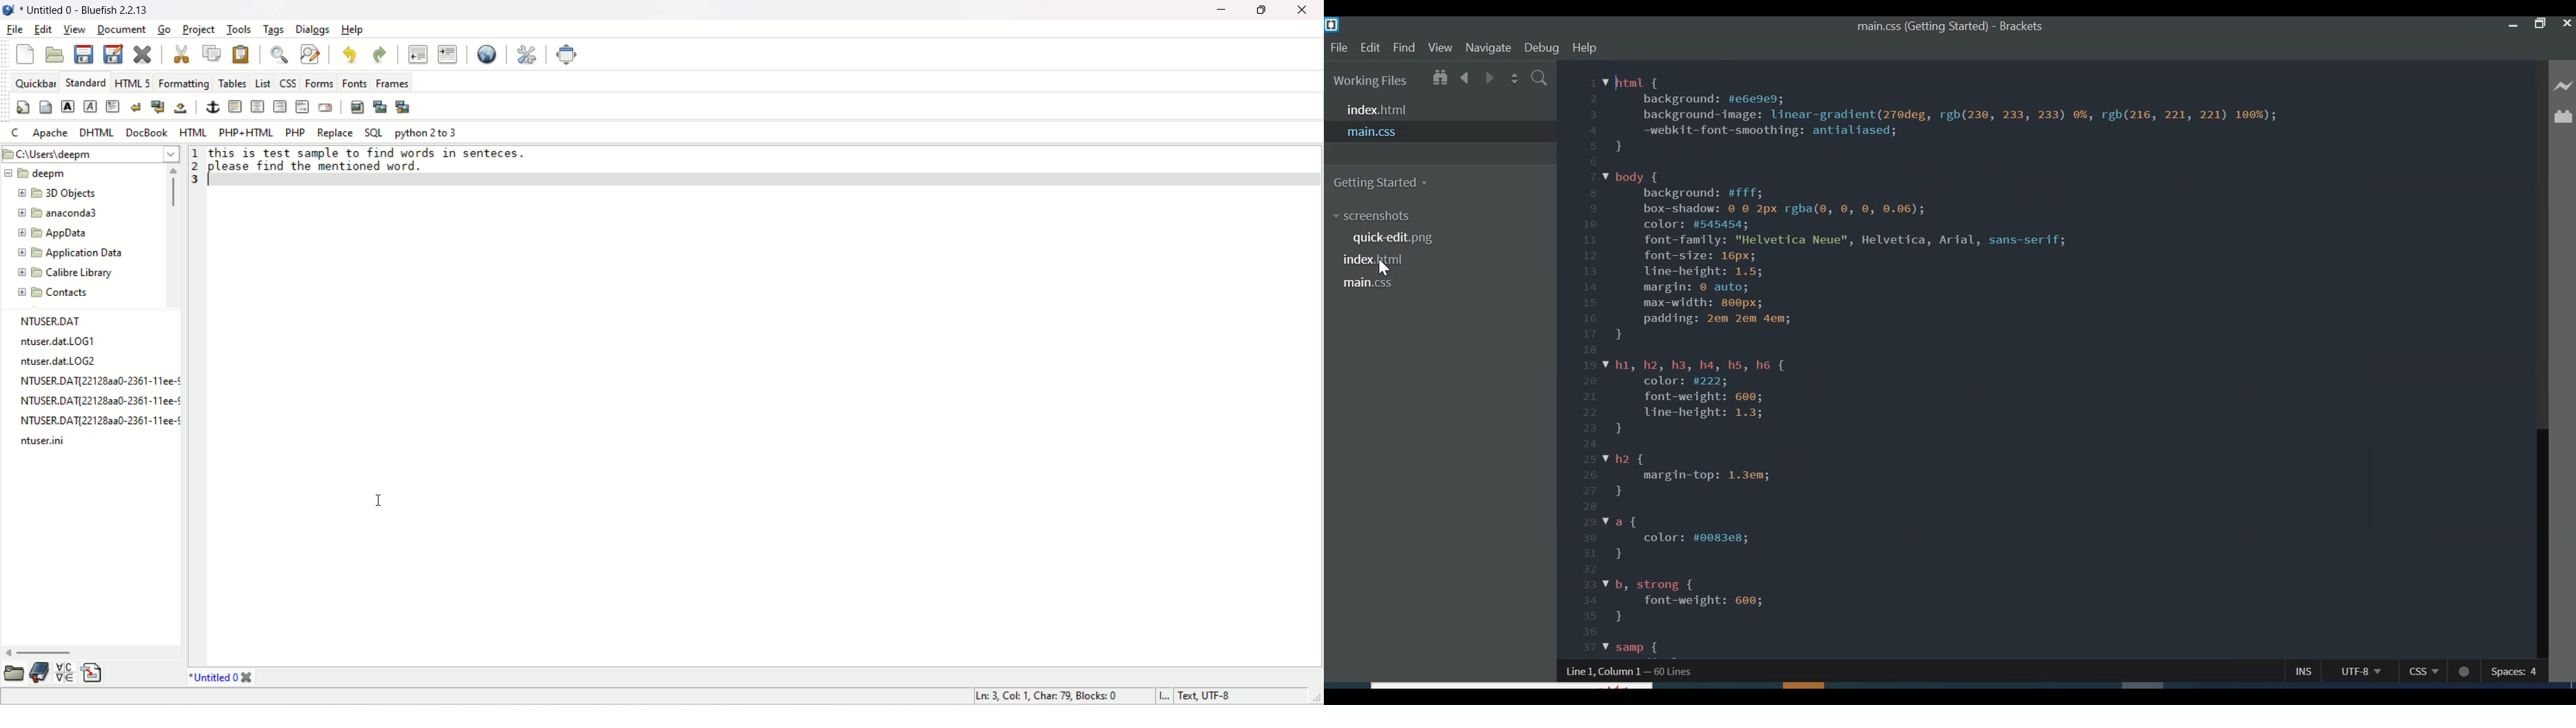 The image size is (2576, 728). What do you see at coordinates (43, 29) in the screenshot?
I see `edit` at bounding box center [43, 29].